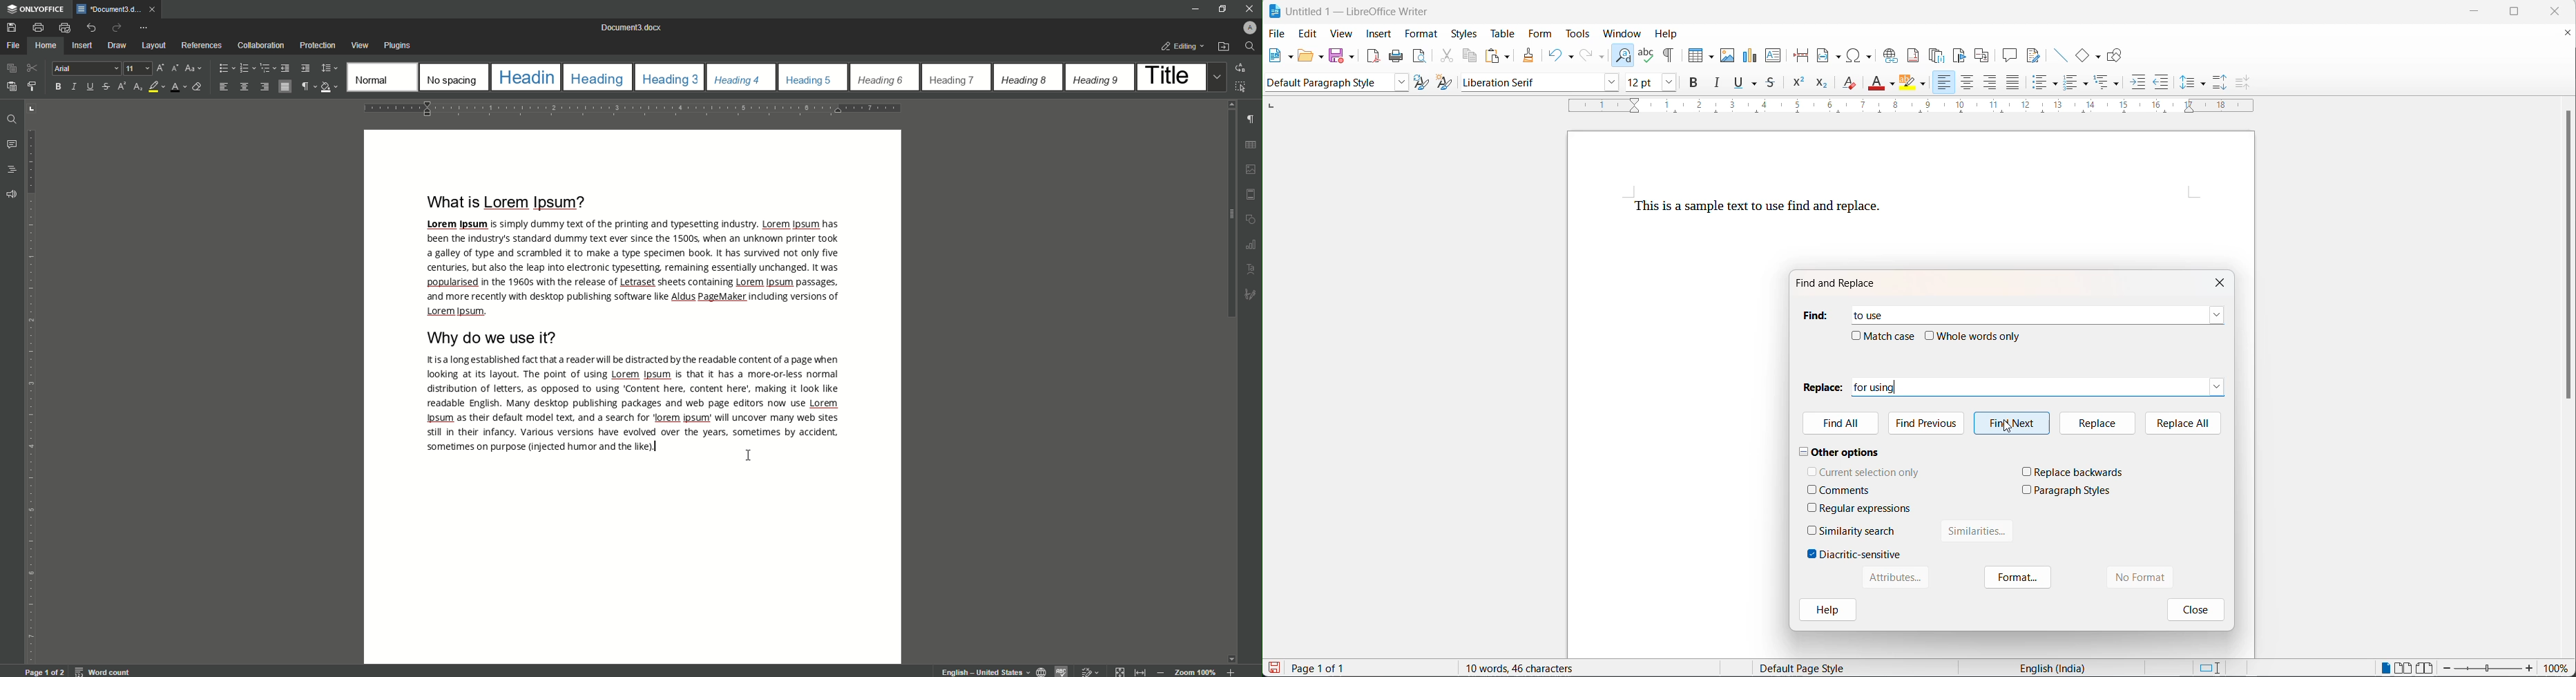  I want to click on Paragraph Line Spacing, so click(330, 67).